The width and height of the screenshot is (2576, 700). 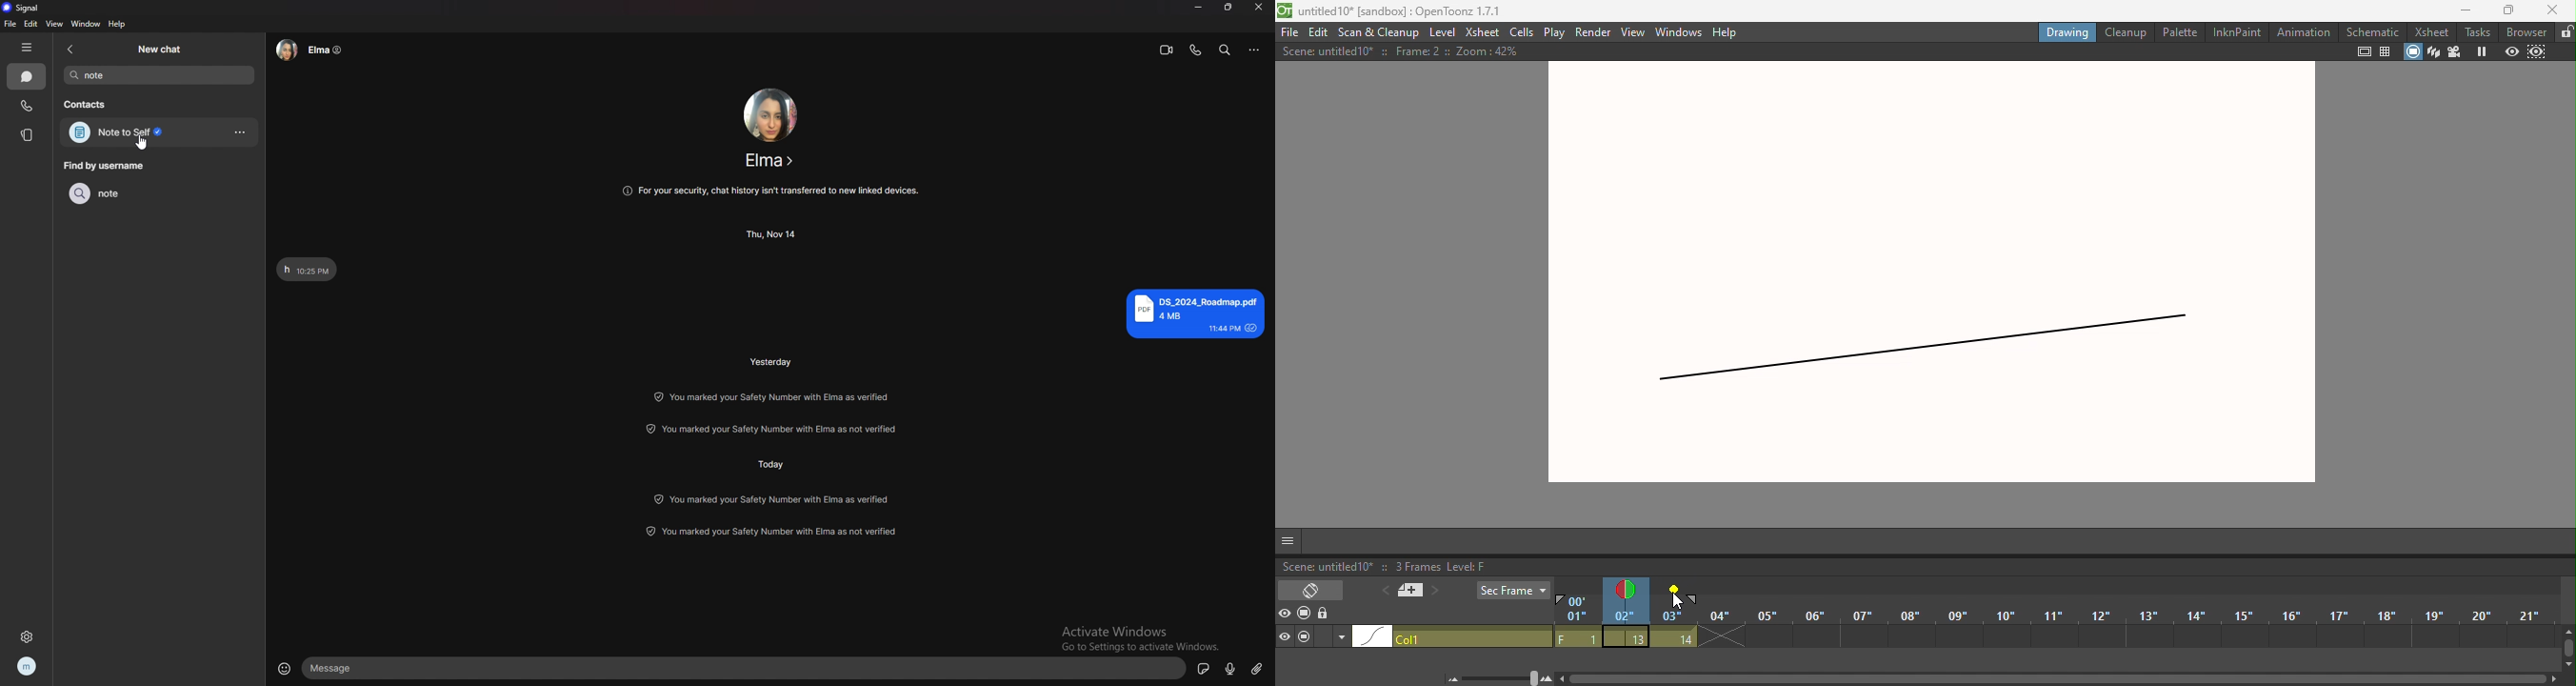 I want to click on help, so click(x=118, y=24).